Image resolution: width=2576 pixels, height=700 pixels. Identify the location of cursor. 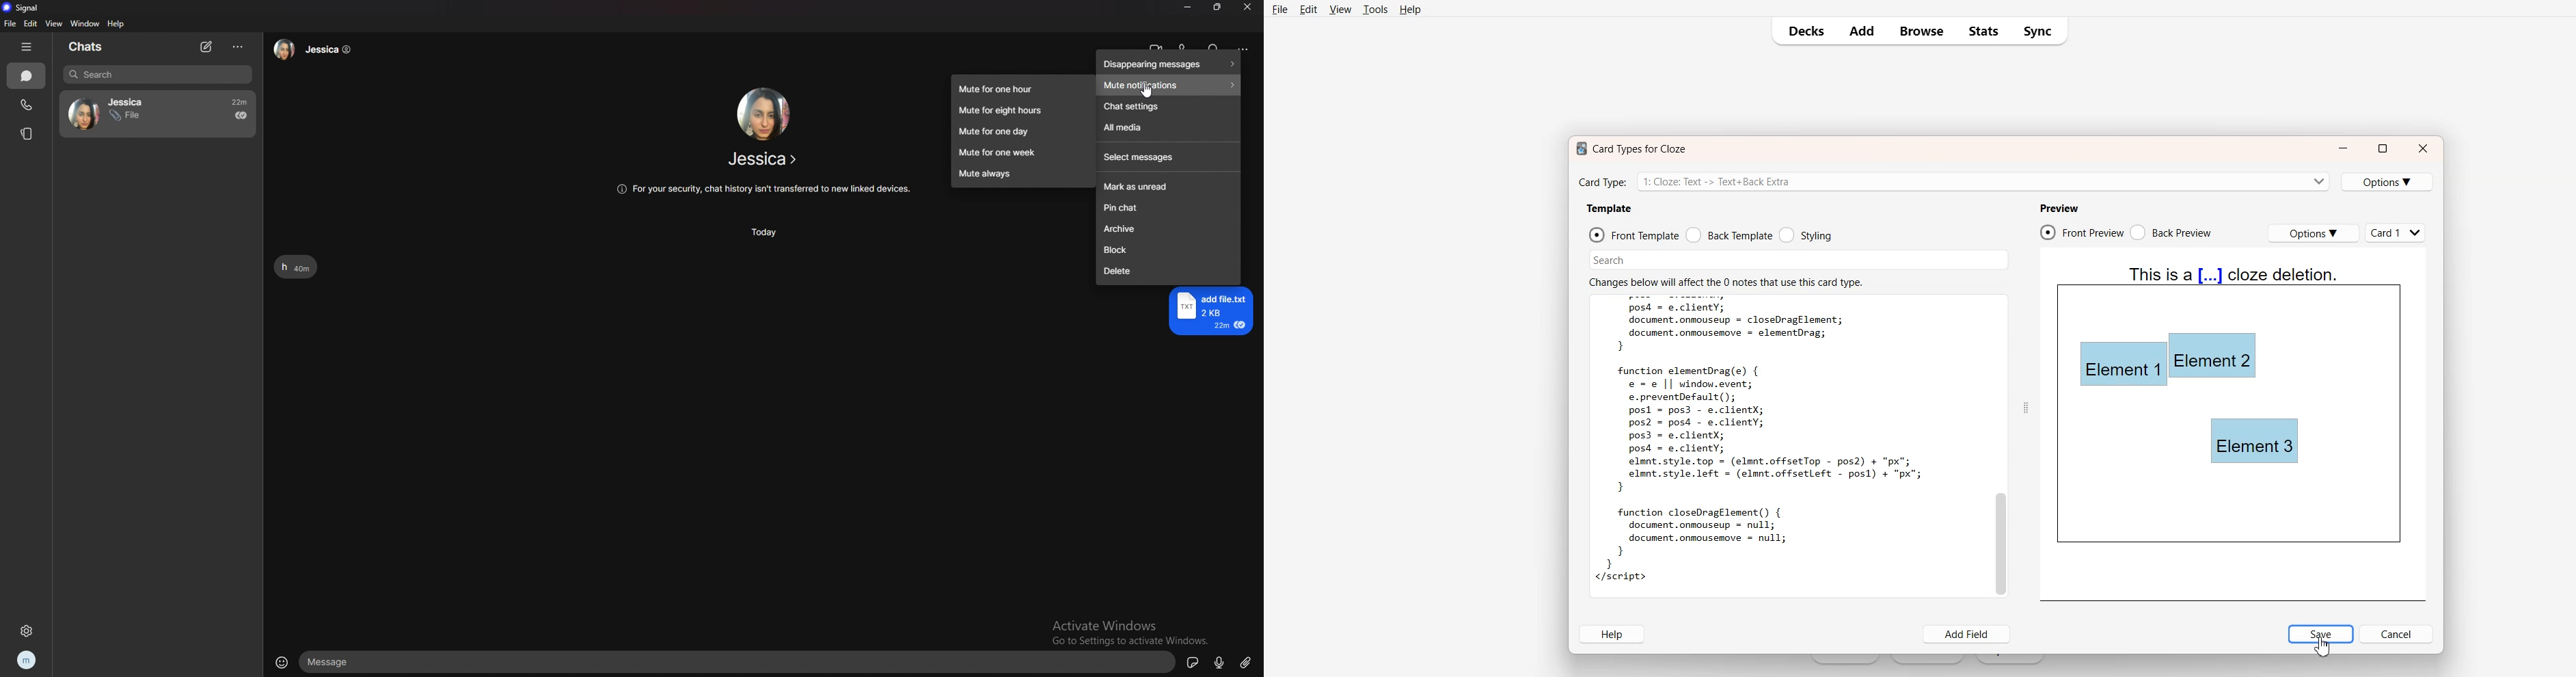
(2324, 646).